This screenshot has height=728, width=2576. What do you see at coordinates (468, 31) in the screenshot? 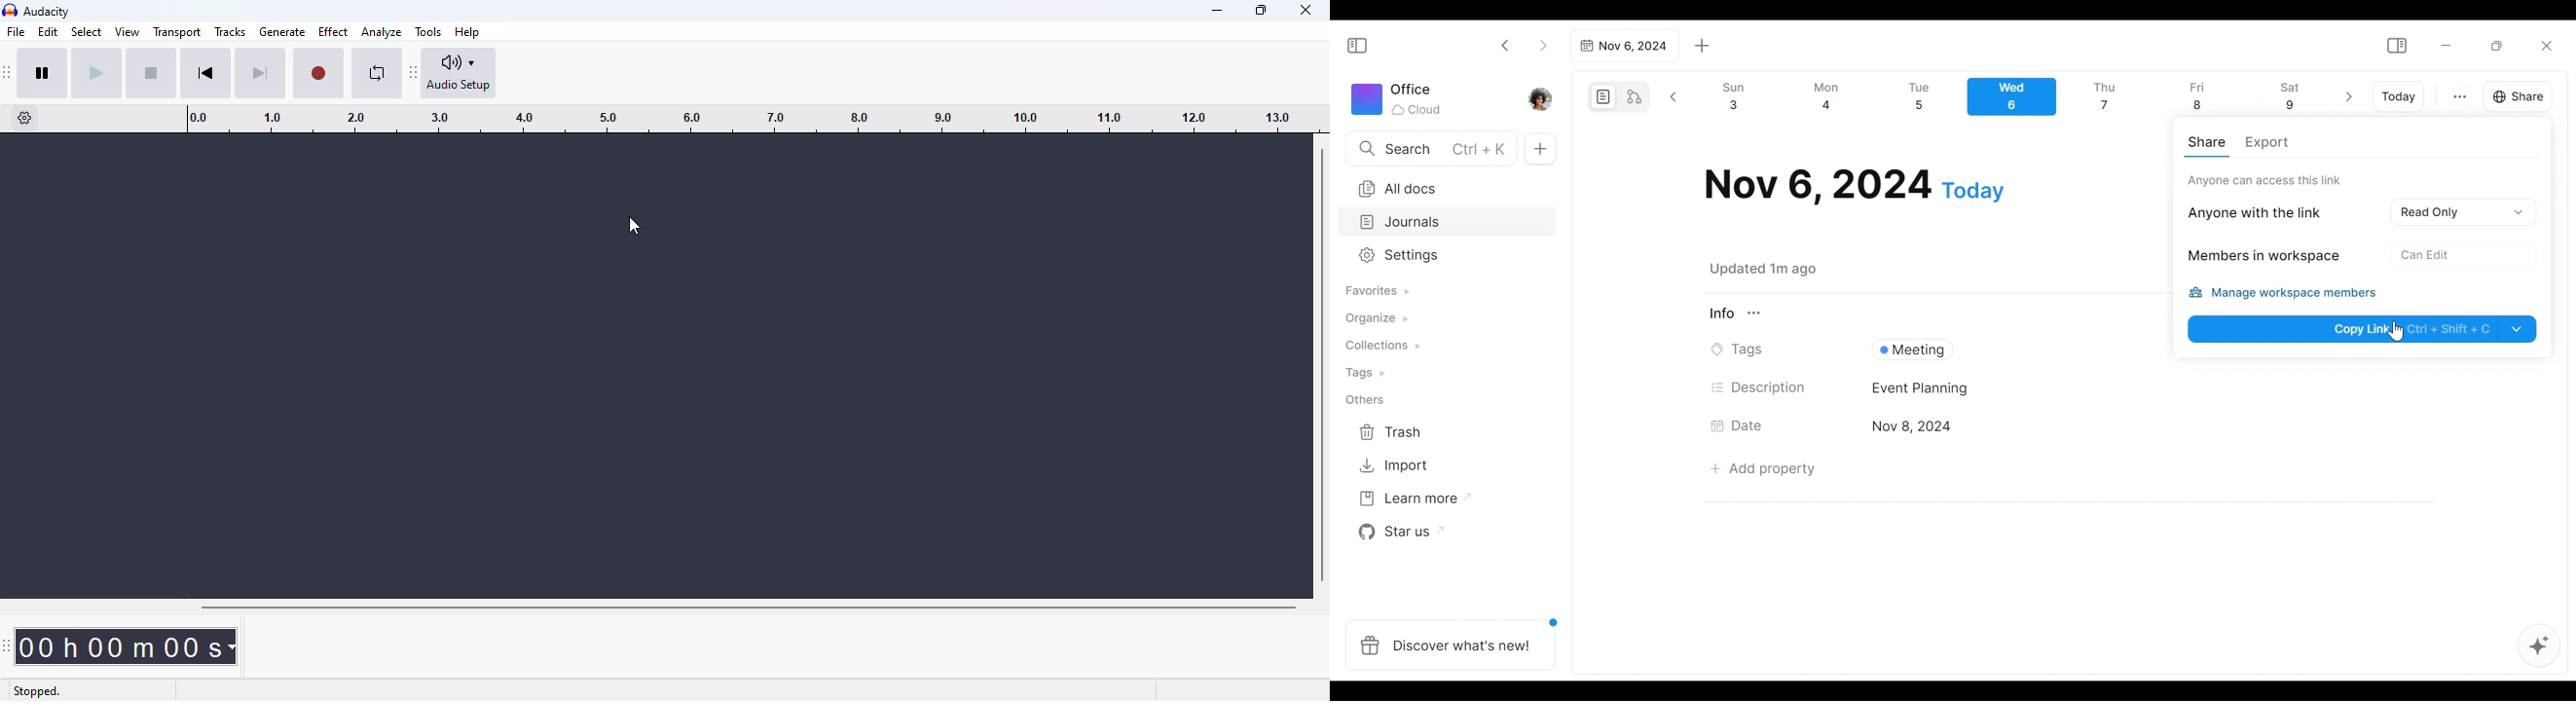
I see `help` at bounding box center [468, 31].